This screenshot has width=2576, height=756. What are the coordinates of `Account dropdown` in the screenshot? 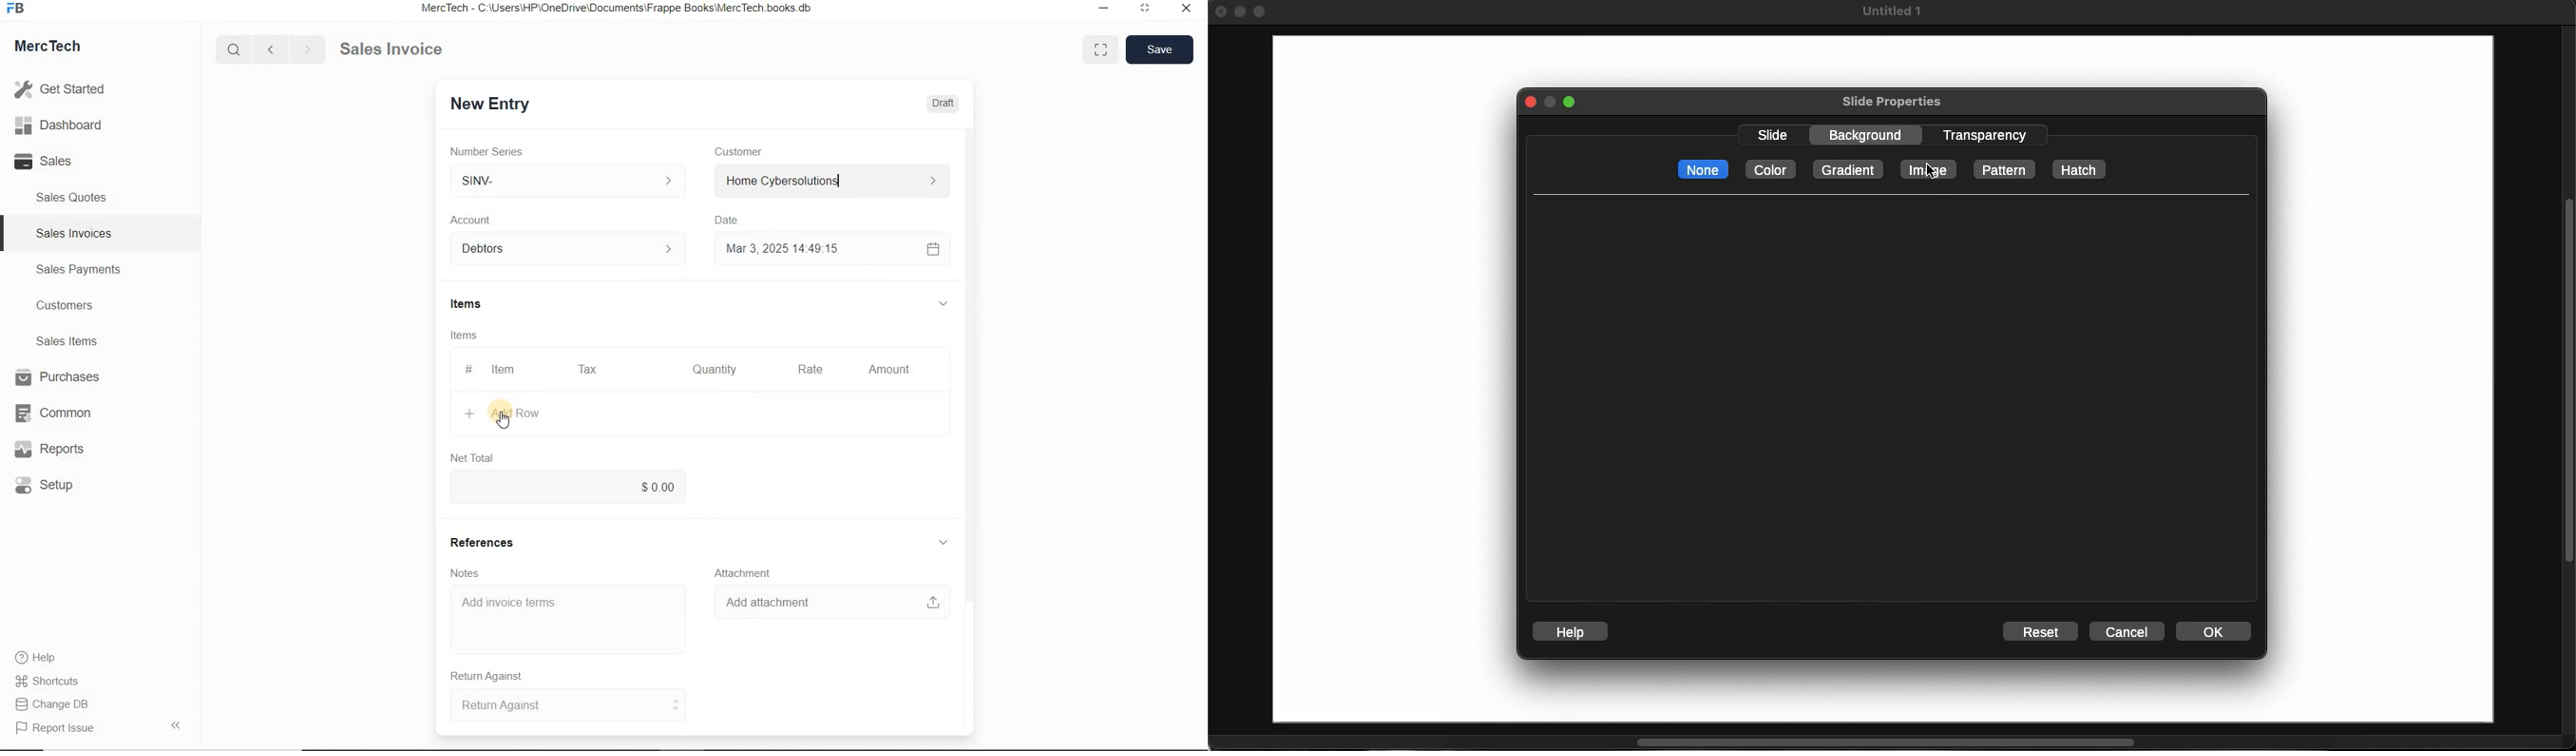 It's located at (570, 250).